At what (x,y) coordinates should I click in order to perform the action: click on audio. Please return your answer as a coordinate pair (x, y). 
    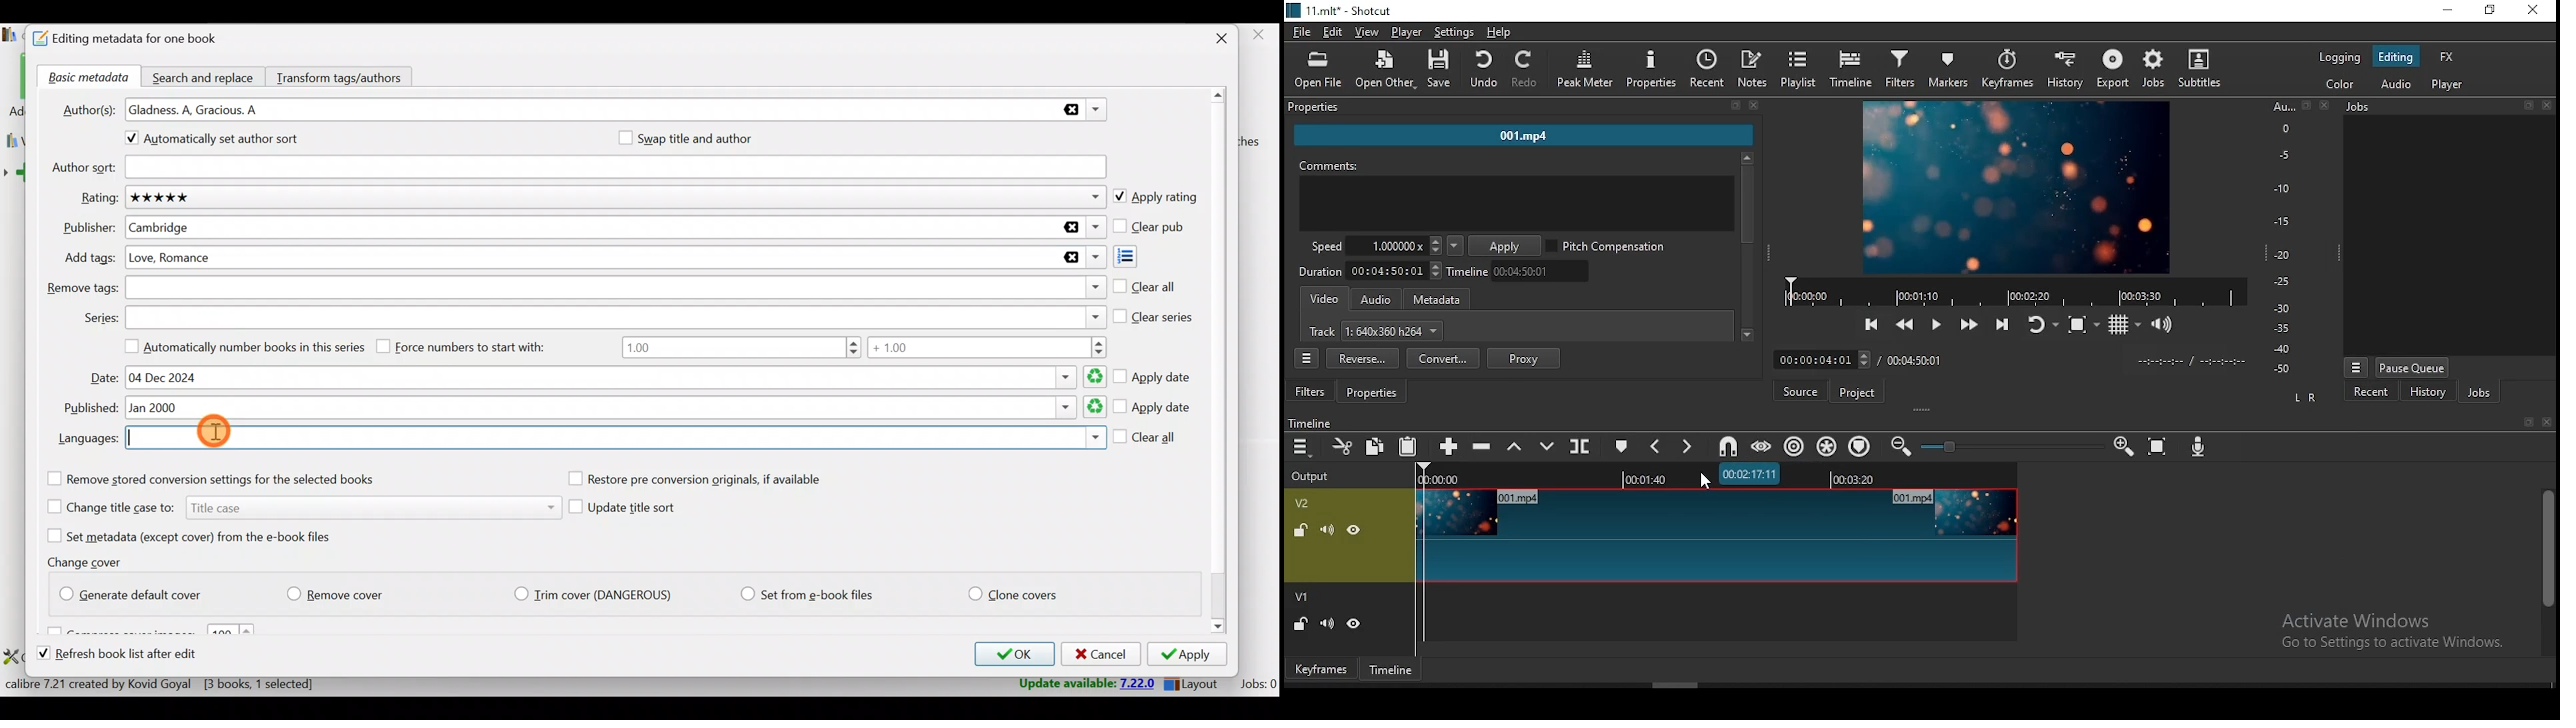
    Looking at the image, I should click on (1376, 300).